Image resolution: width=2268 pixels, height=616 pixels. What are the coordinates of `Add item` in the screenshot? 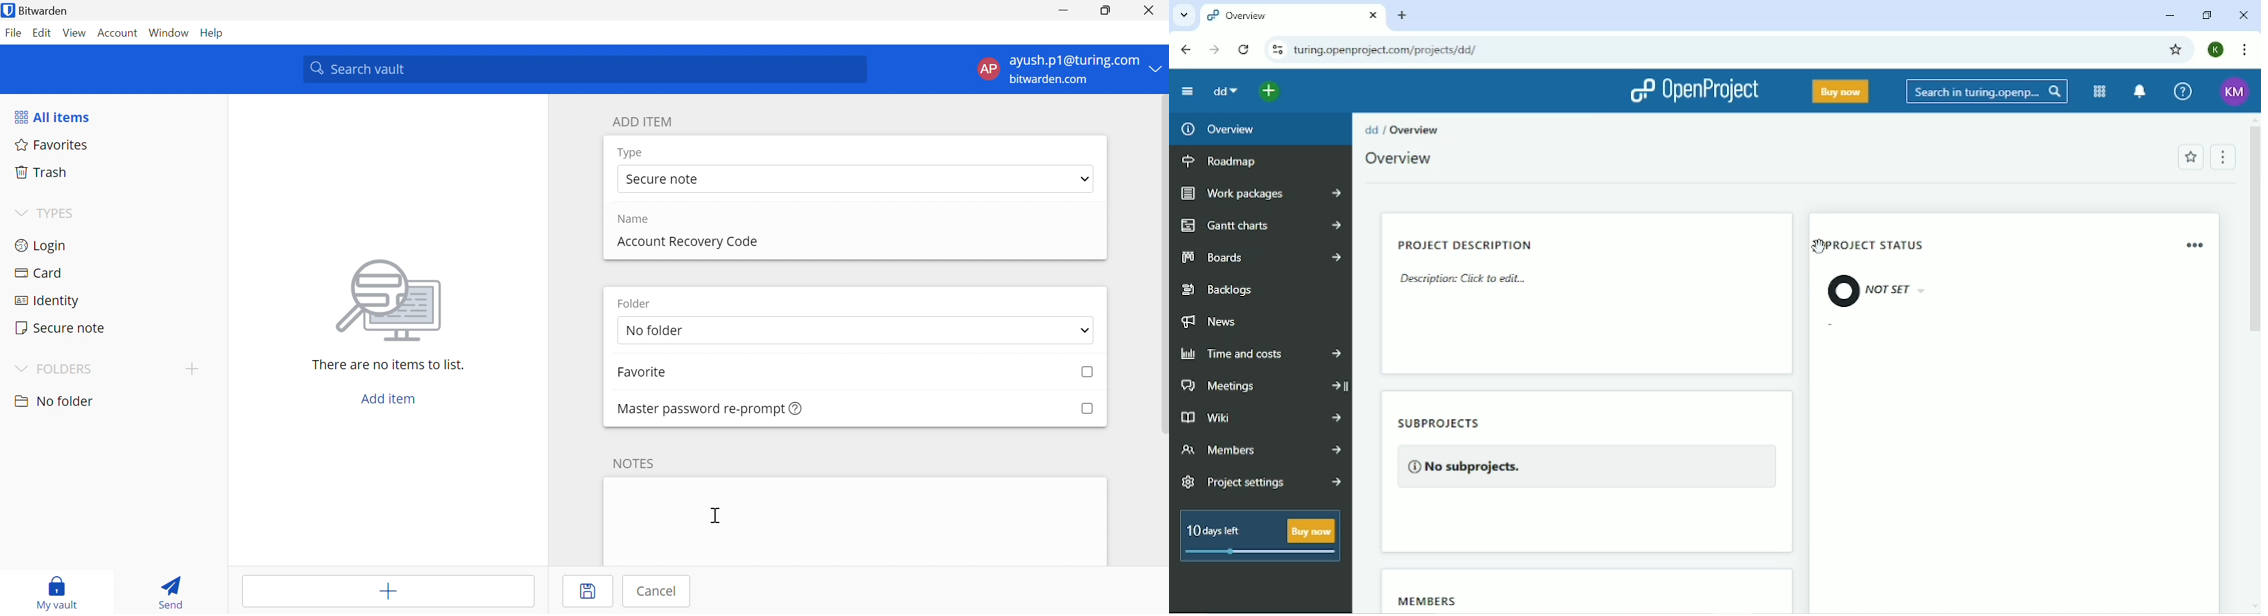 It's located at (386, 593).